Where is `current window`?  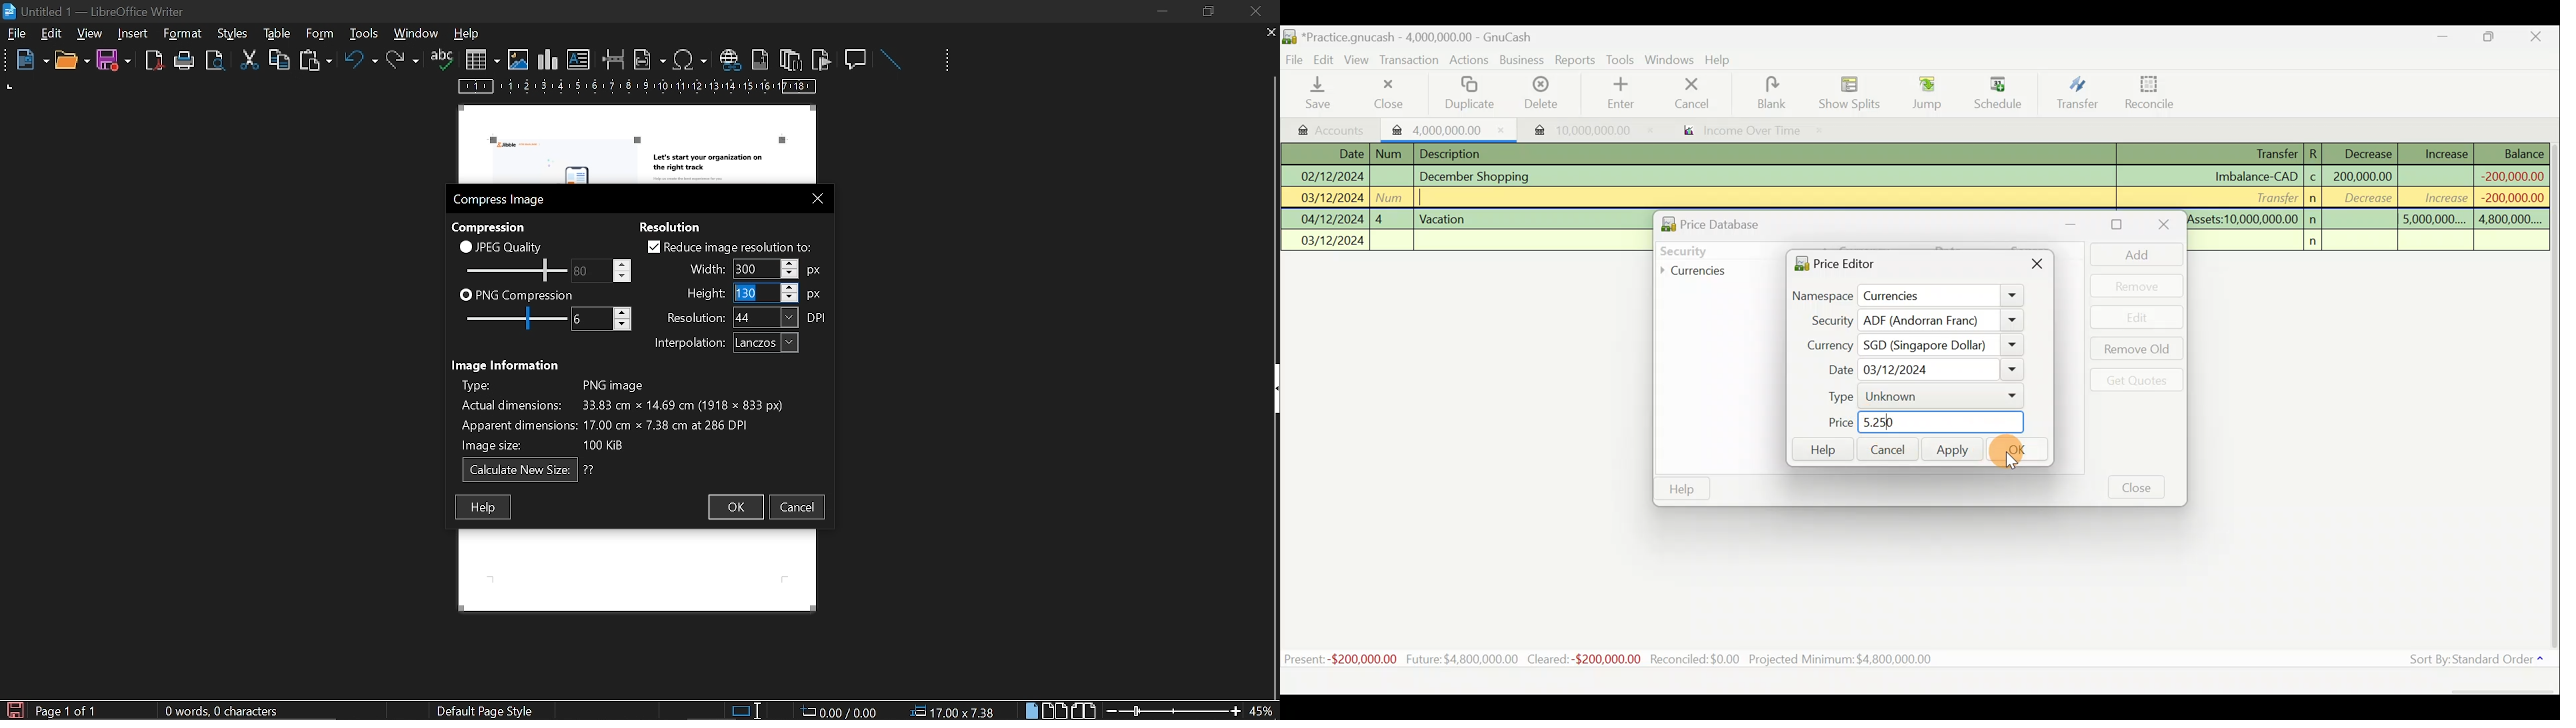 current window is located at coordinates (97, 10).